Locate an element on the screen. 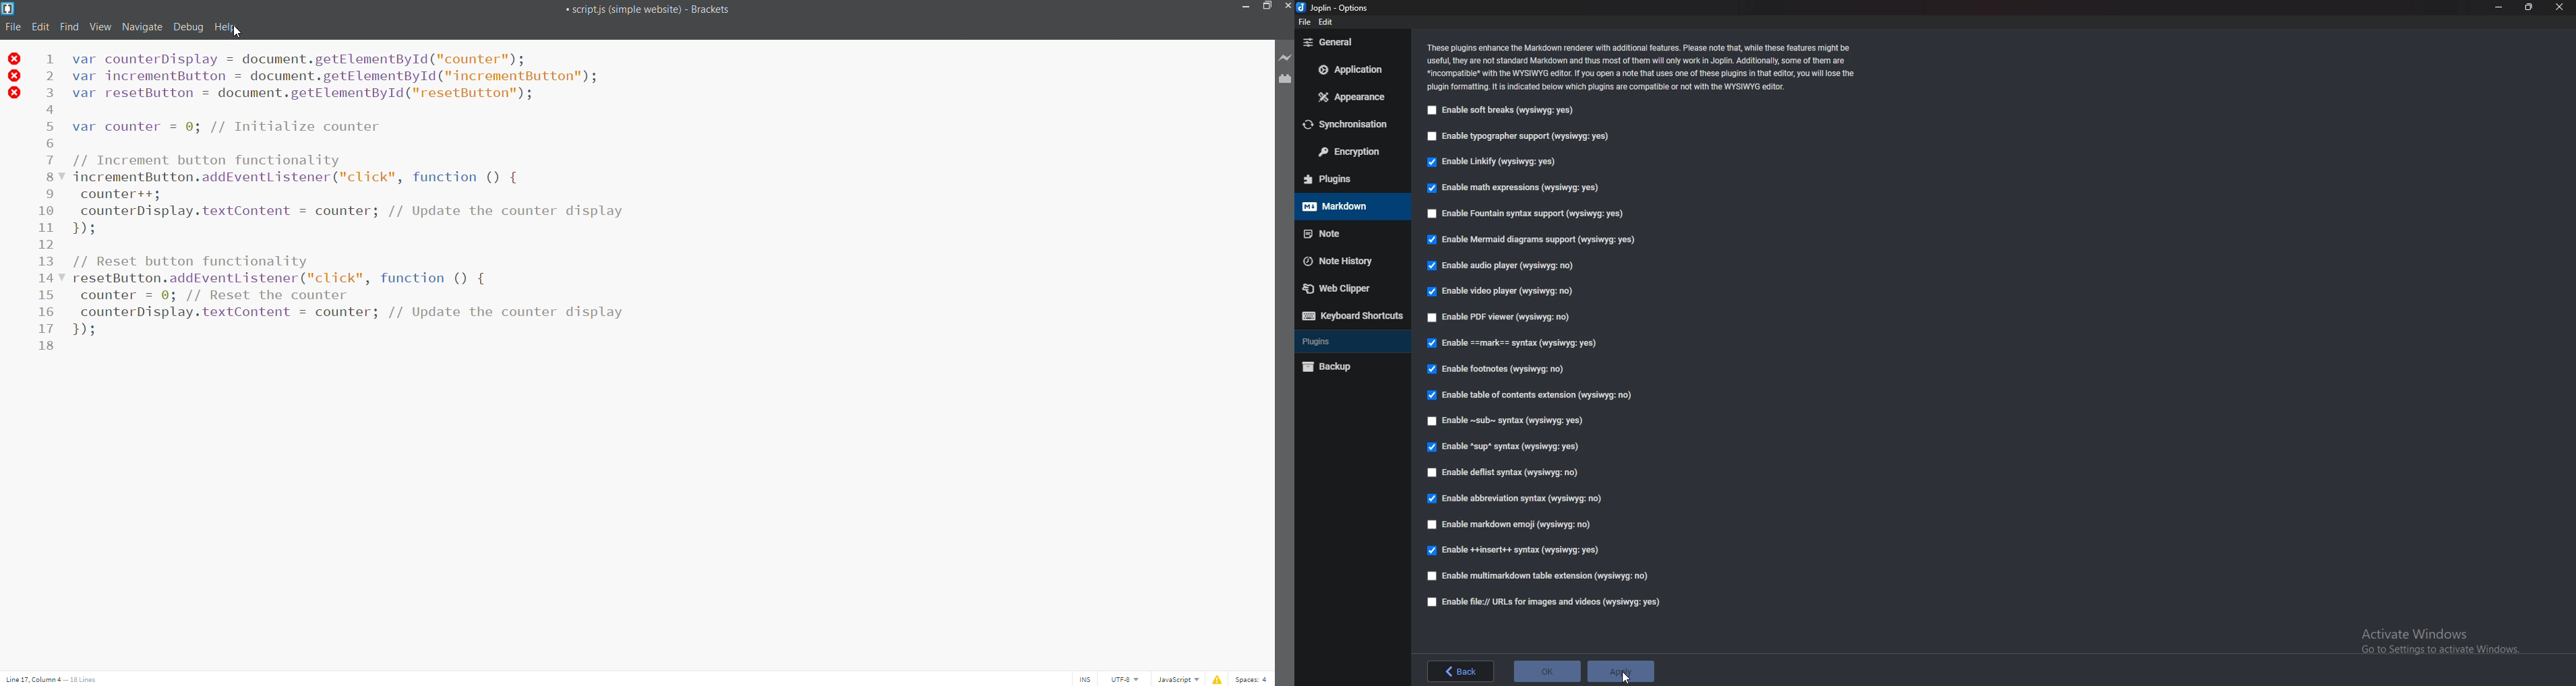 Image resolution: width=2576 pixels, height=700 pixels. Plugins is located at coordinates (1346, 343).